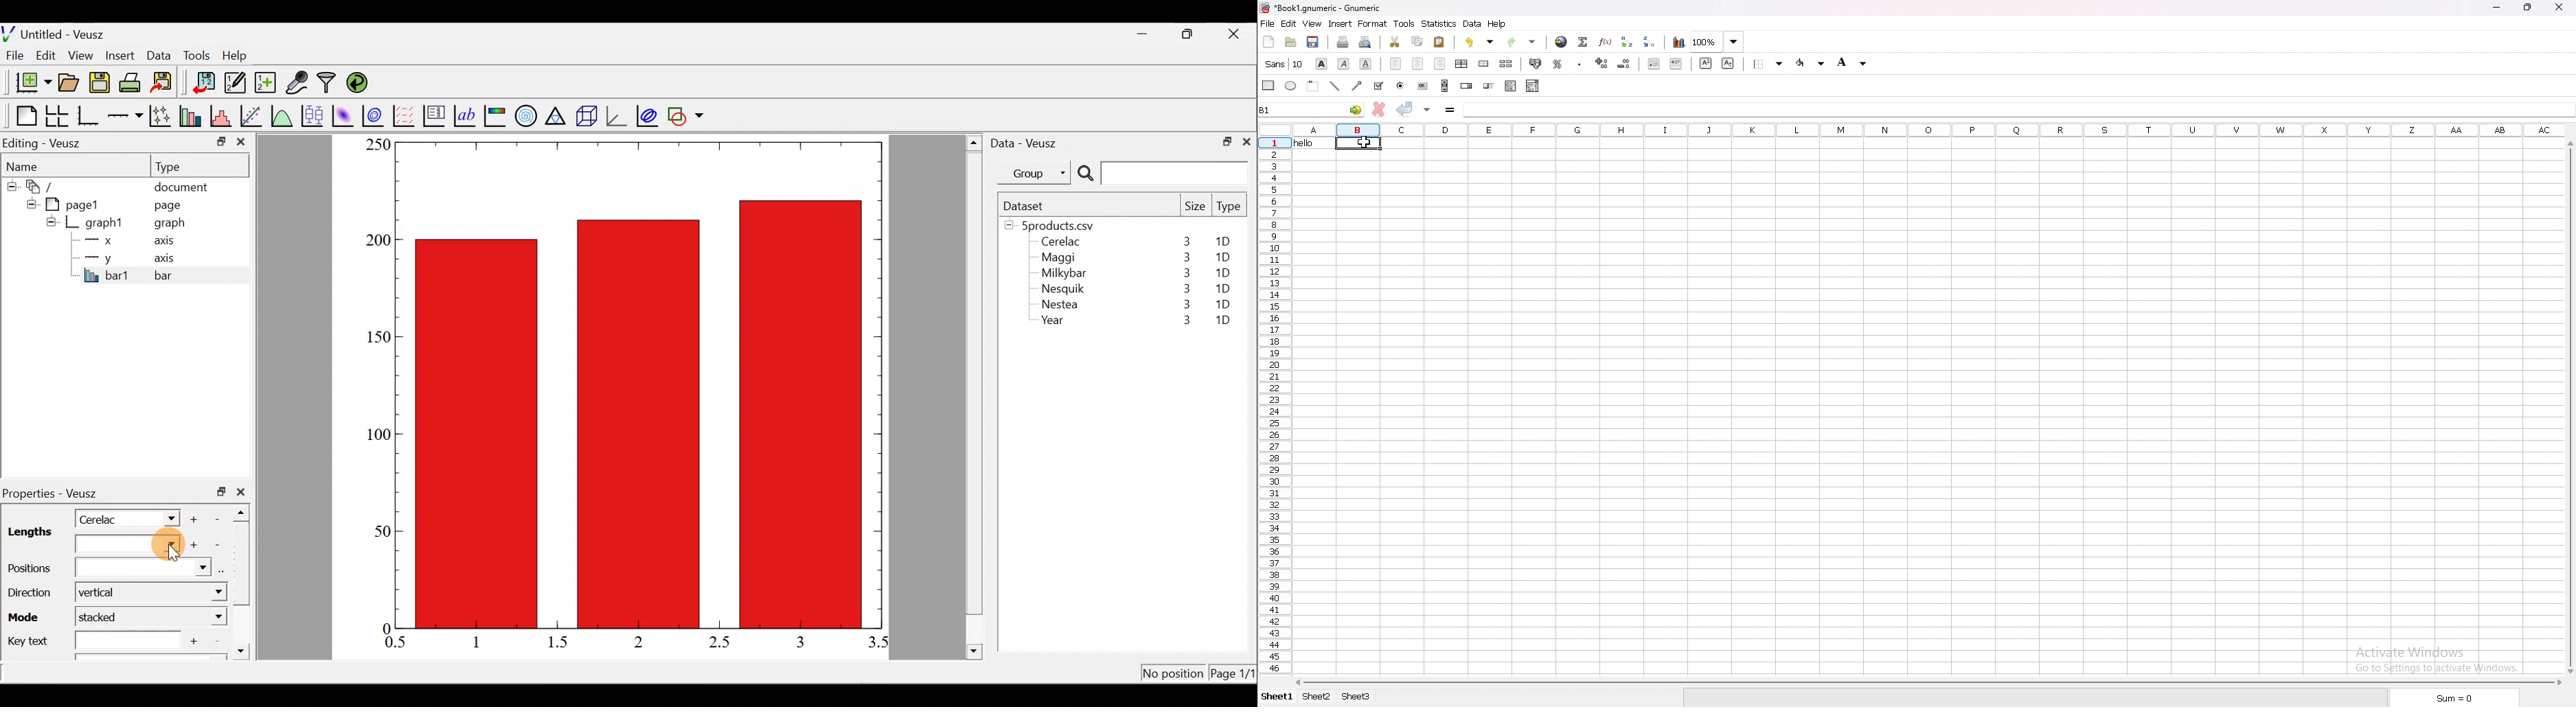 This screenshot has width=2576, height=728. Describe the element at coordinates (1343, 42) in the screenshot. I see `print` at that location.